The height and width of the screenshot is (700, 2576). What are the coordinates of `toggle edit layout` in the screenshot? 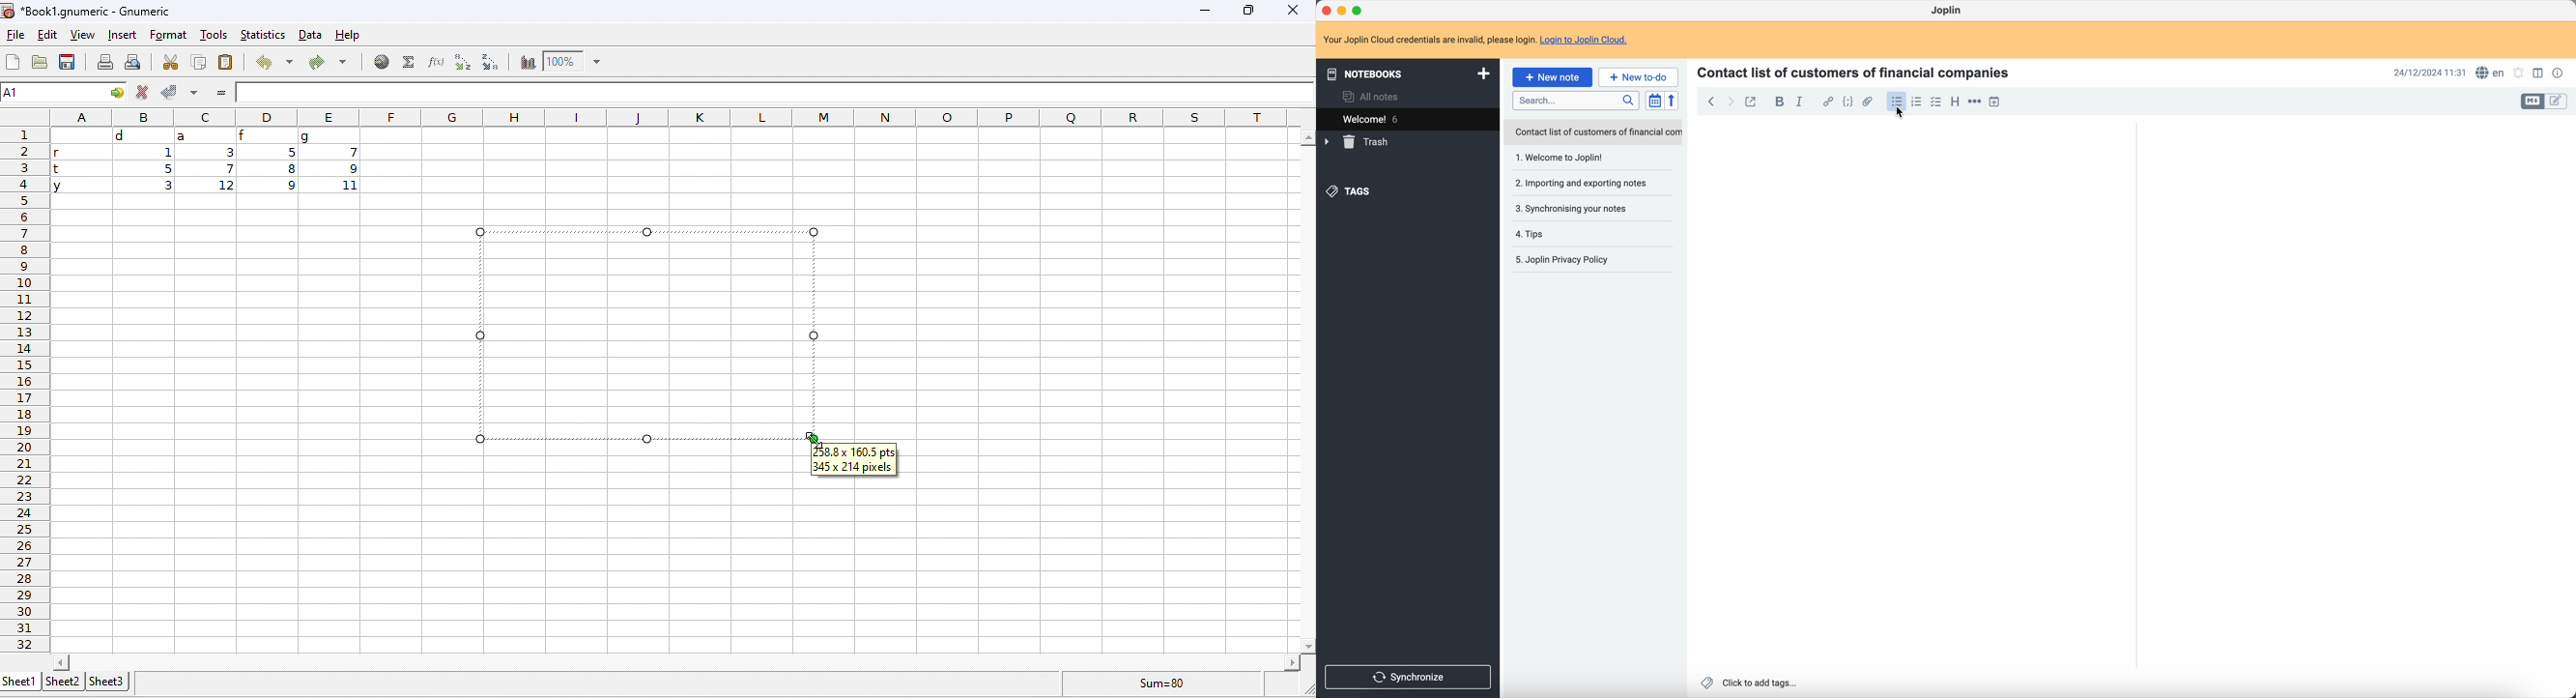 It's located at (2557, 102).